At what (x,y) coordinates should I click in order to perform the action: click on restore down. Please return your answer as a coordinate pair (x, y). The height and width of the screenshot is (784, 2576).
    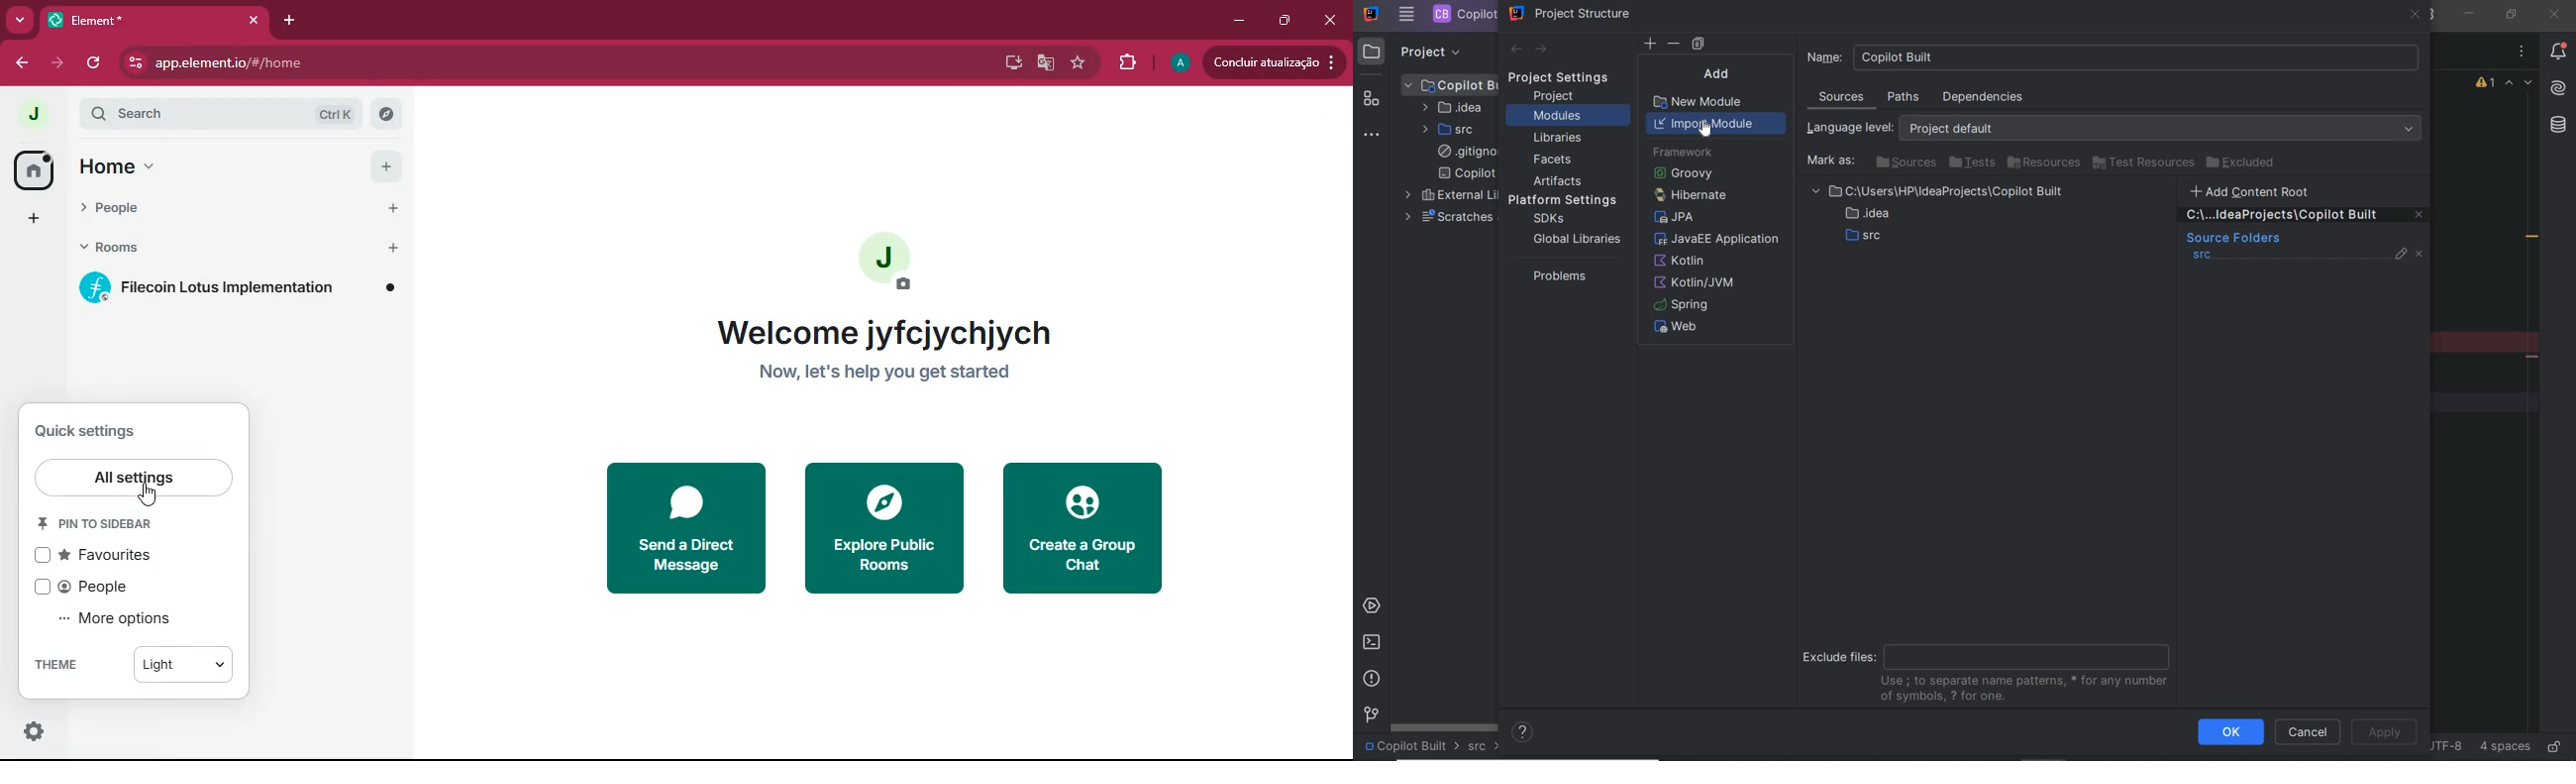
    Looking at the image, I should click on (1282, 21).